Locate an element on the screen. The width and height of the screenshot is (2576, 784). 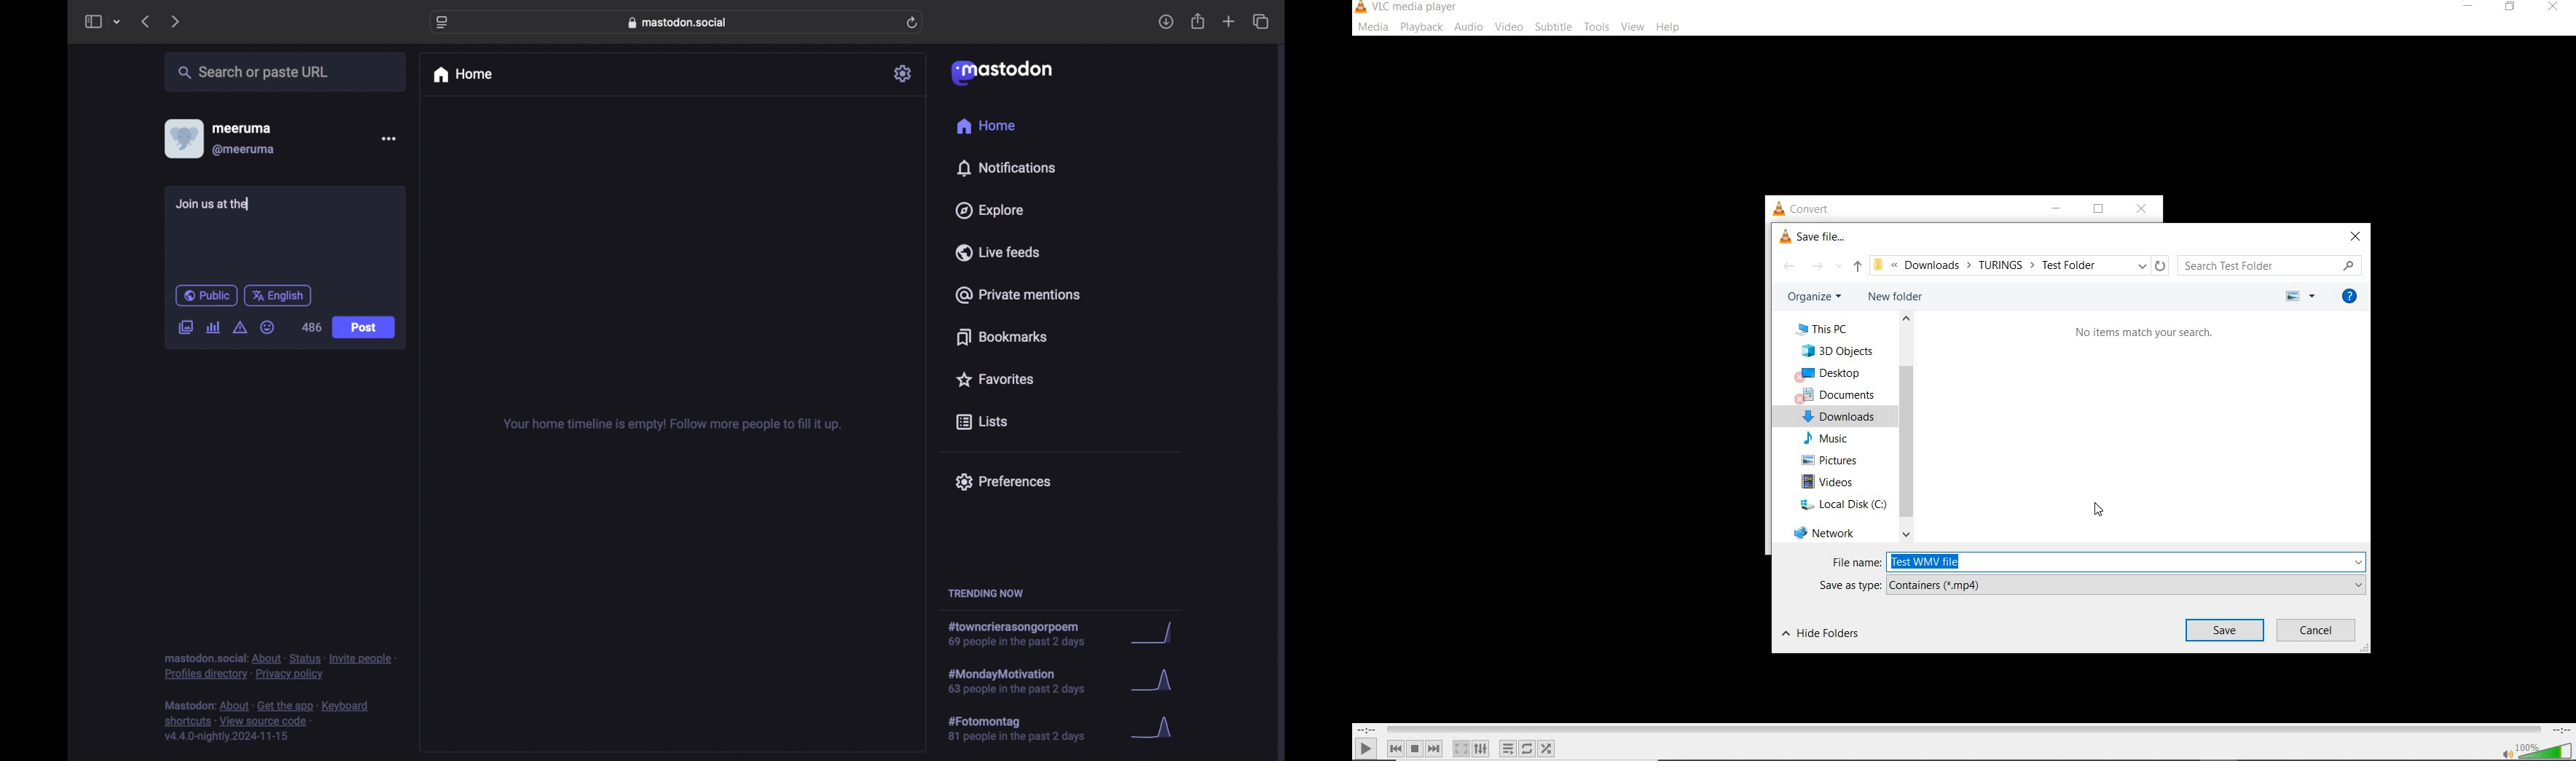
click to toggle between loop all is located at coordinates (1528, 748).